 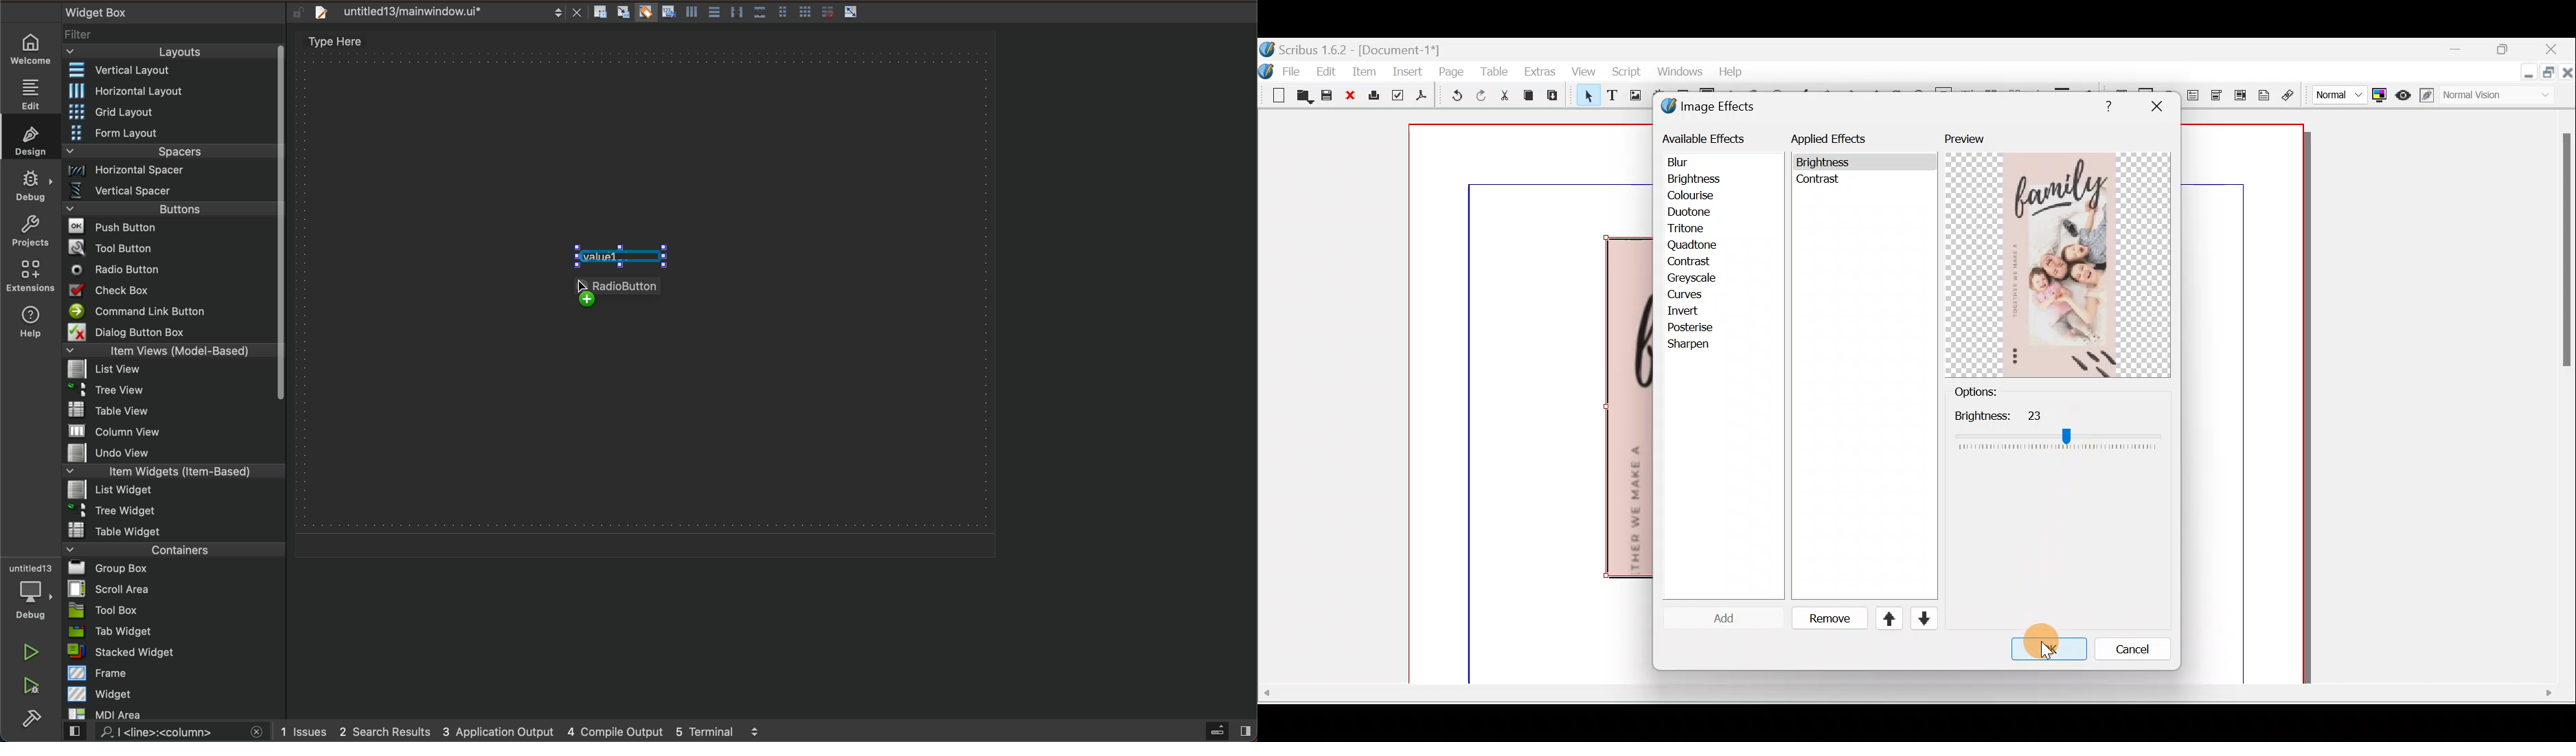 I want to click on , so click(x=2156, y=106).